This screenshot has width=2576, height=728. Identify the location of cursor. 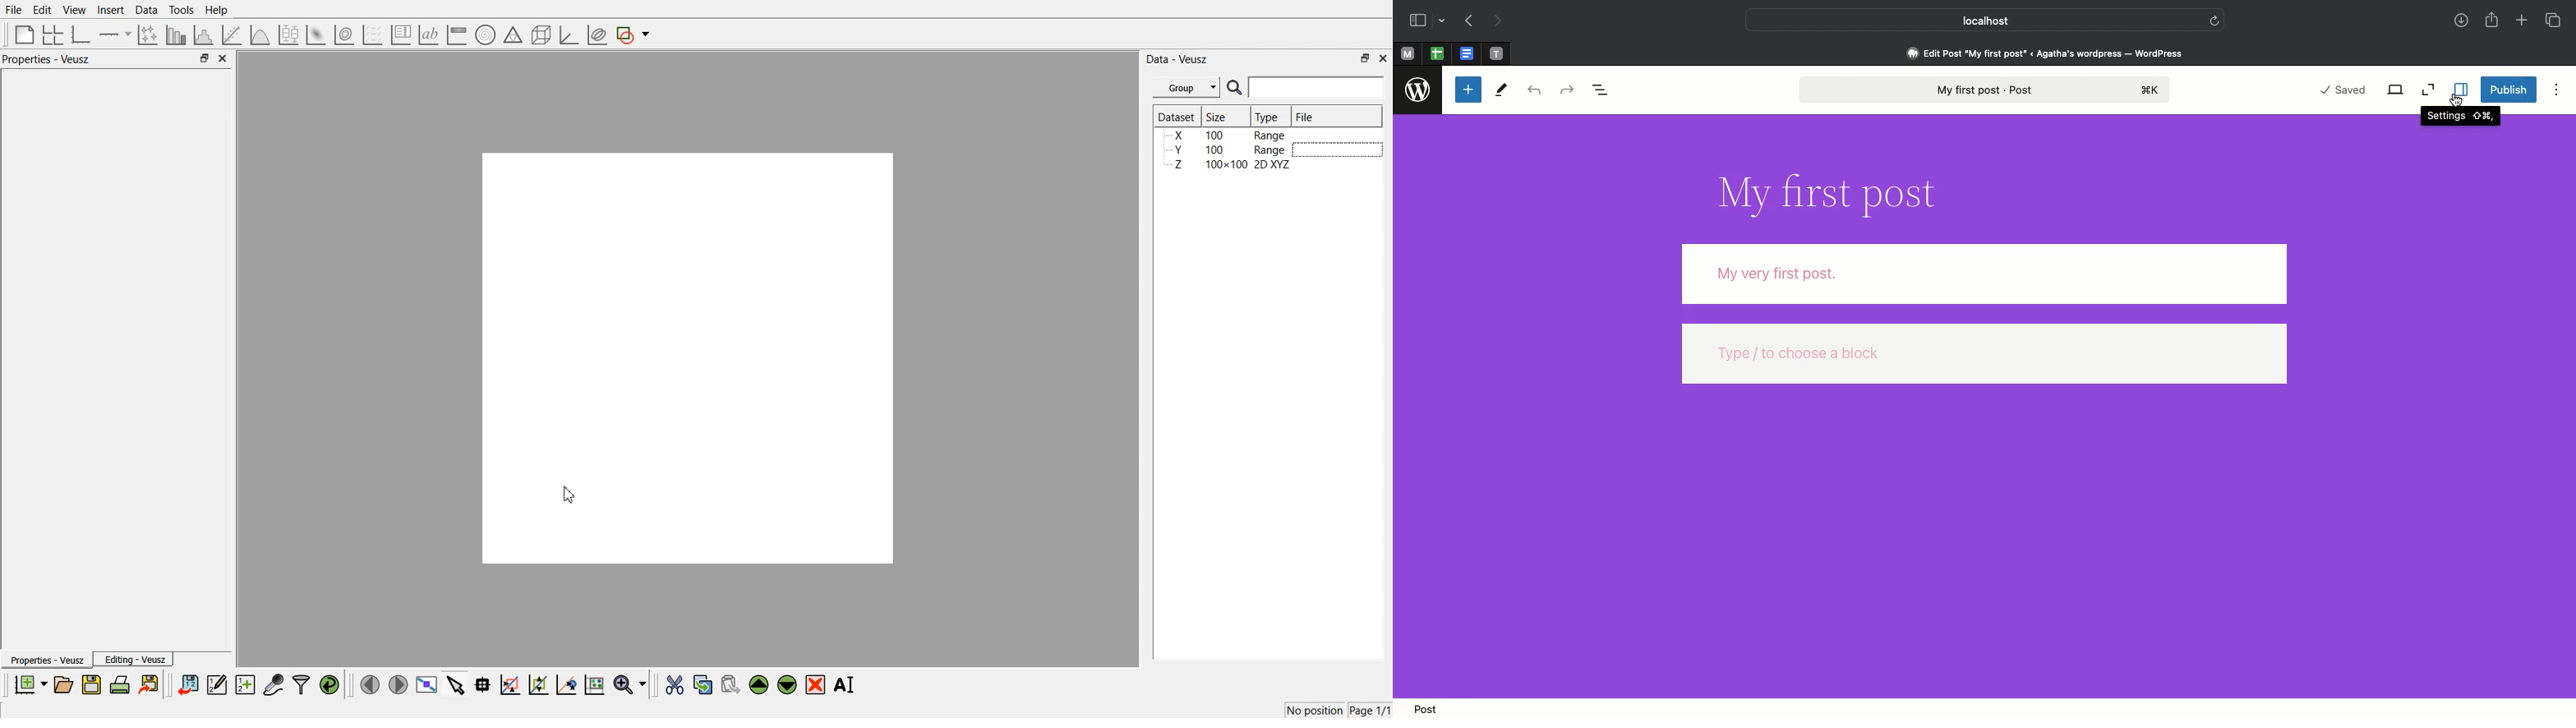
(2456, 100).